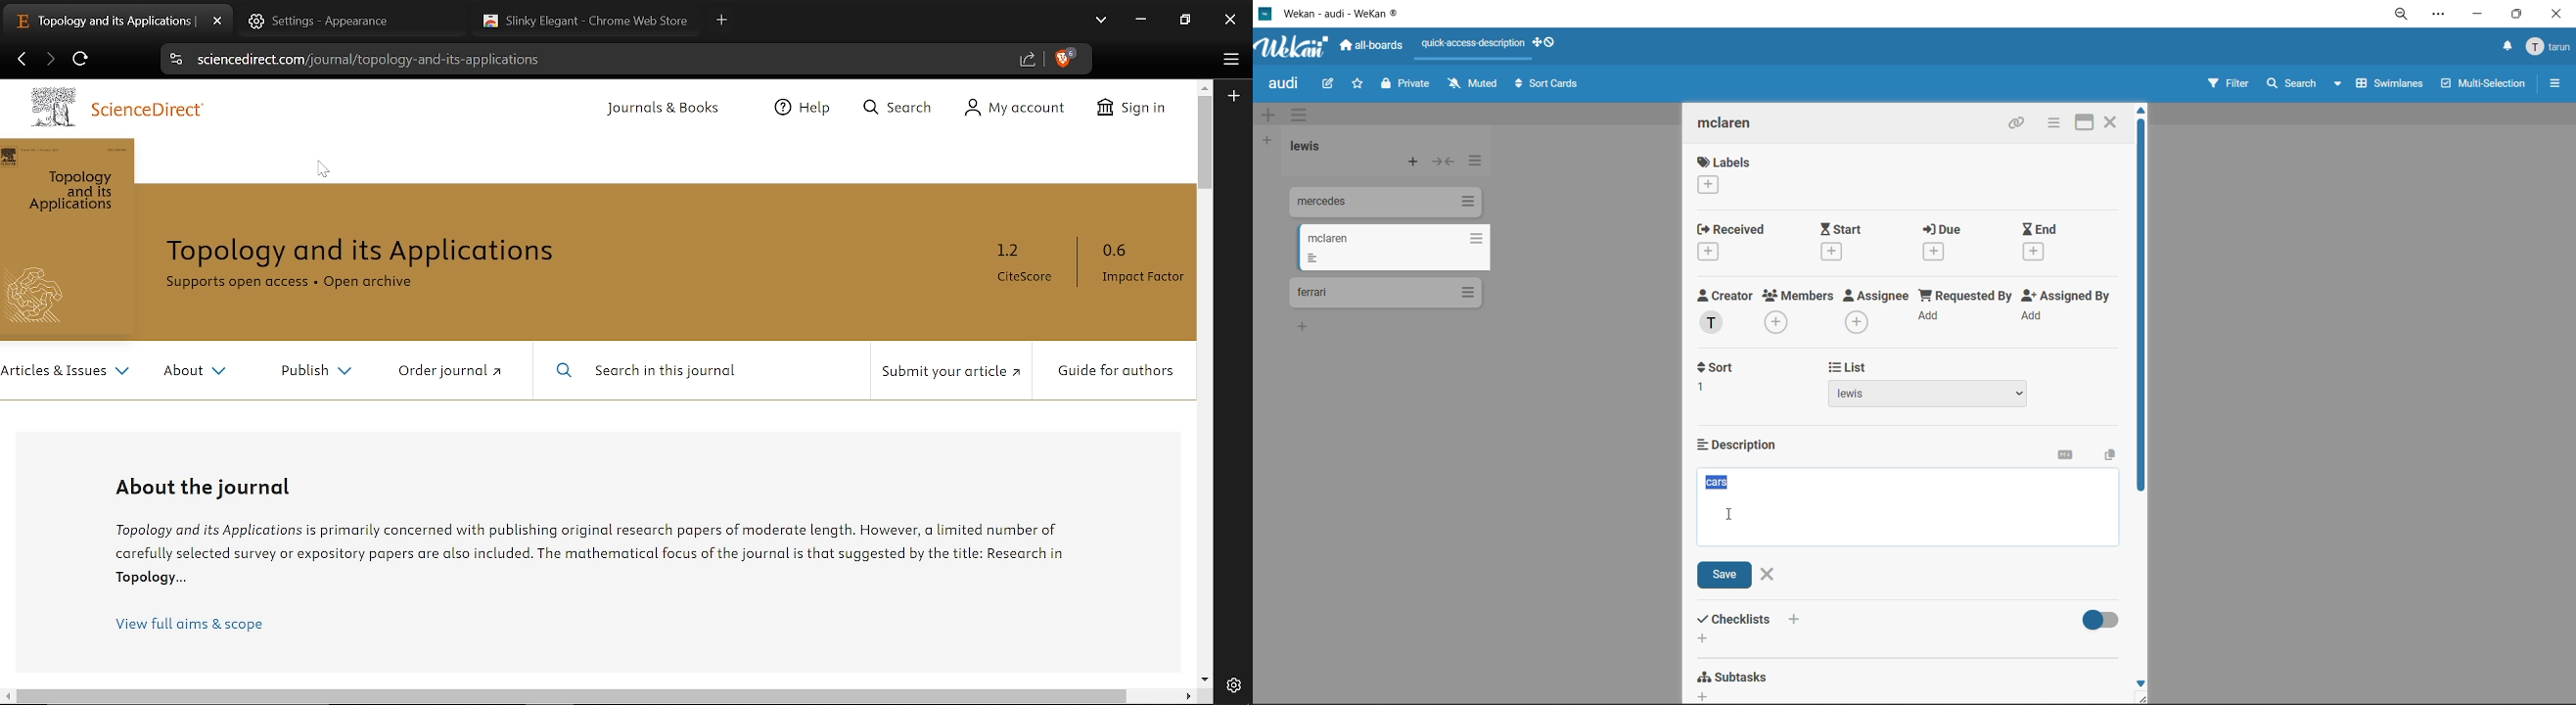 The width and height of the screenshot is (2576, 728). I want to click on app title, so click(1332, 13).